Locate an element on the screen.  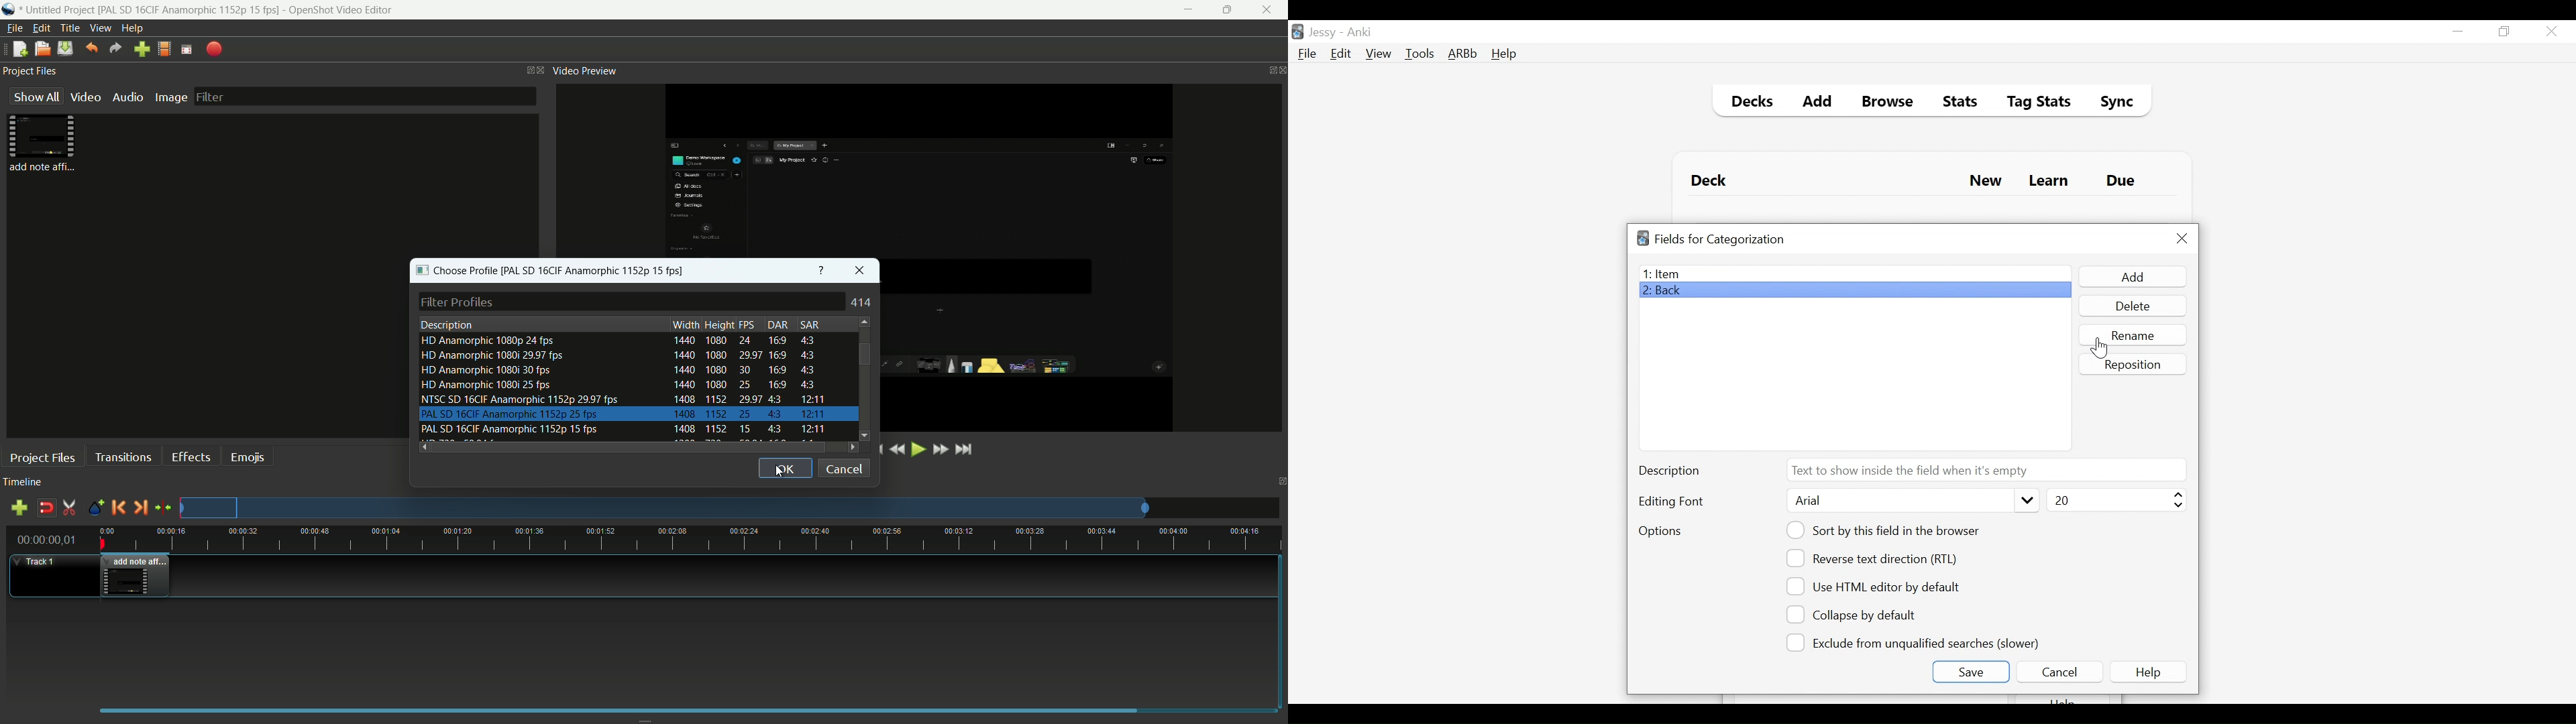
(un)select Collapse by default is located at coordinates (1862, 615).